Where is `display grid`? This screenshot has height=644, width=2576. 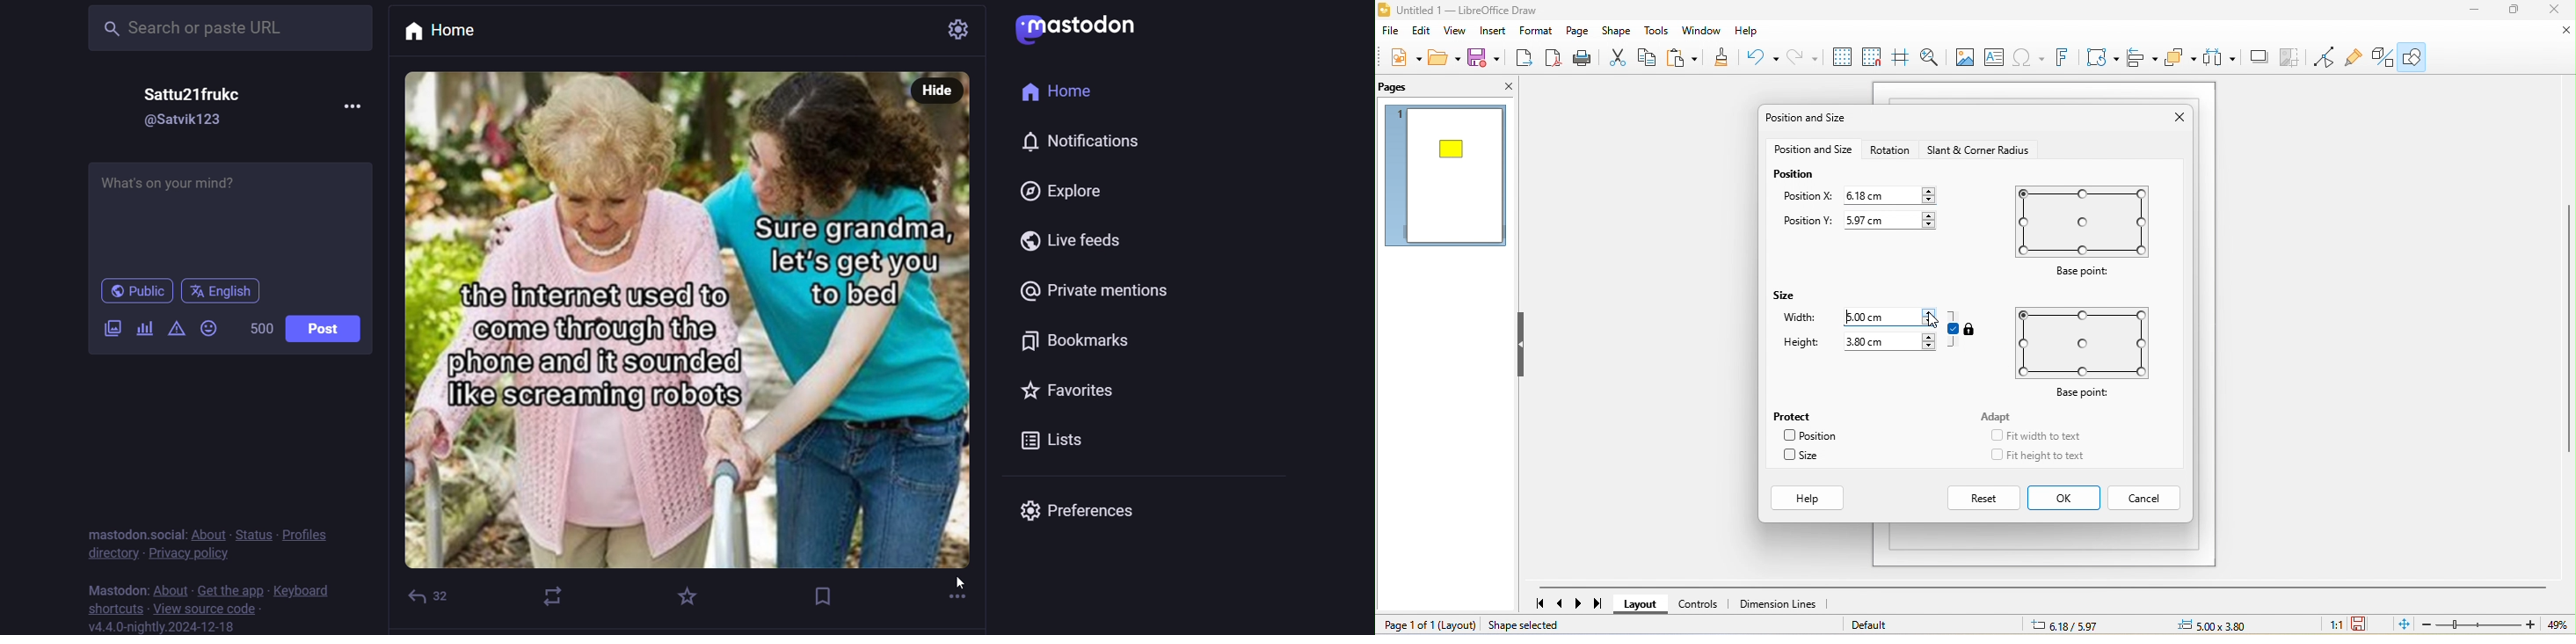
display grid is located at coordinates (1842, 55).